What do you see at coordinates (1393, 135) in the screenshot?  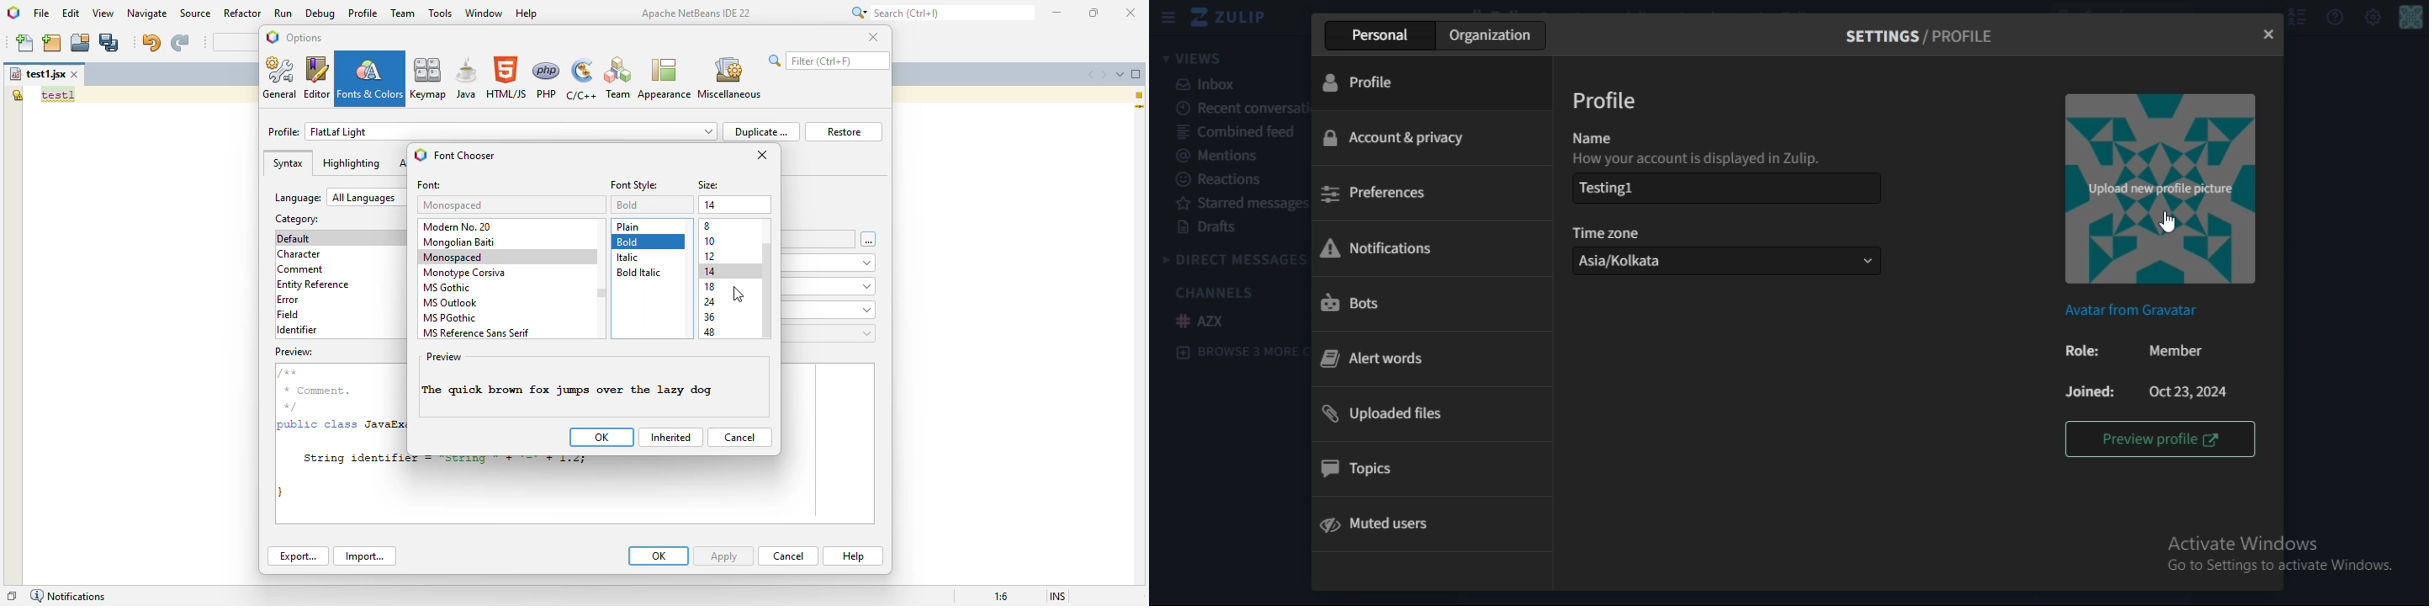 I see `account & privacy` at bounding box center [1393, 135].